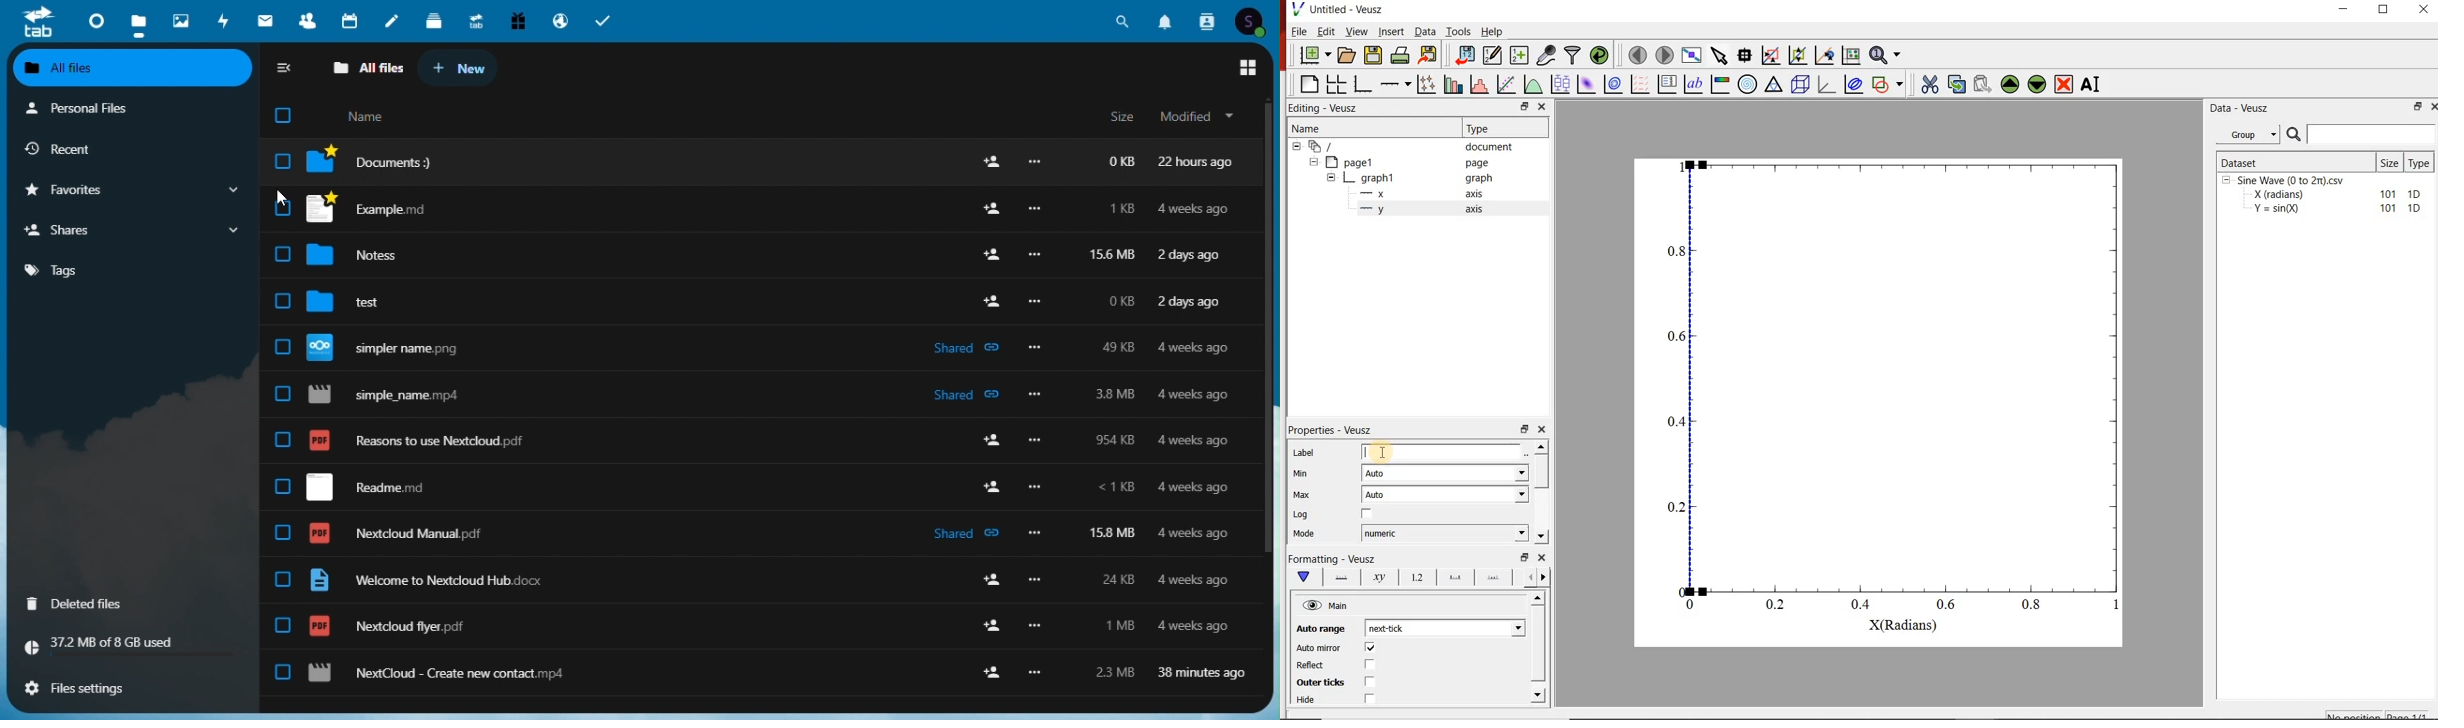  I want to click on check box, so click(278, 439).